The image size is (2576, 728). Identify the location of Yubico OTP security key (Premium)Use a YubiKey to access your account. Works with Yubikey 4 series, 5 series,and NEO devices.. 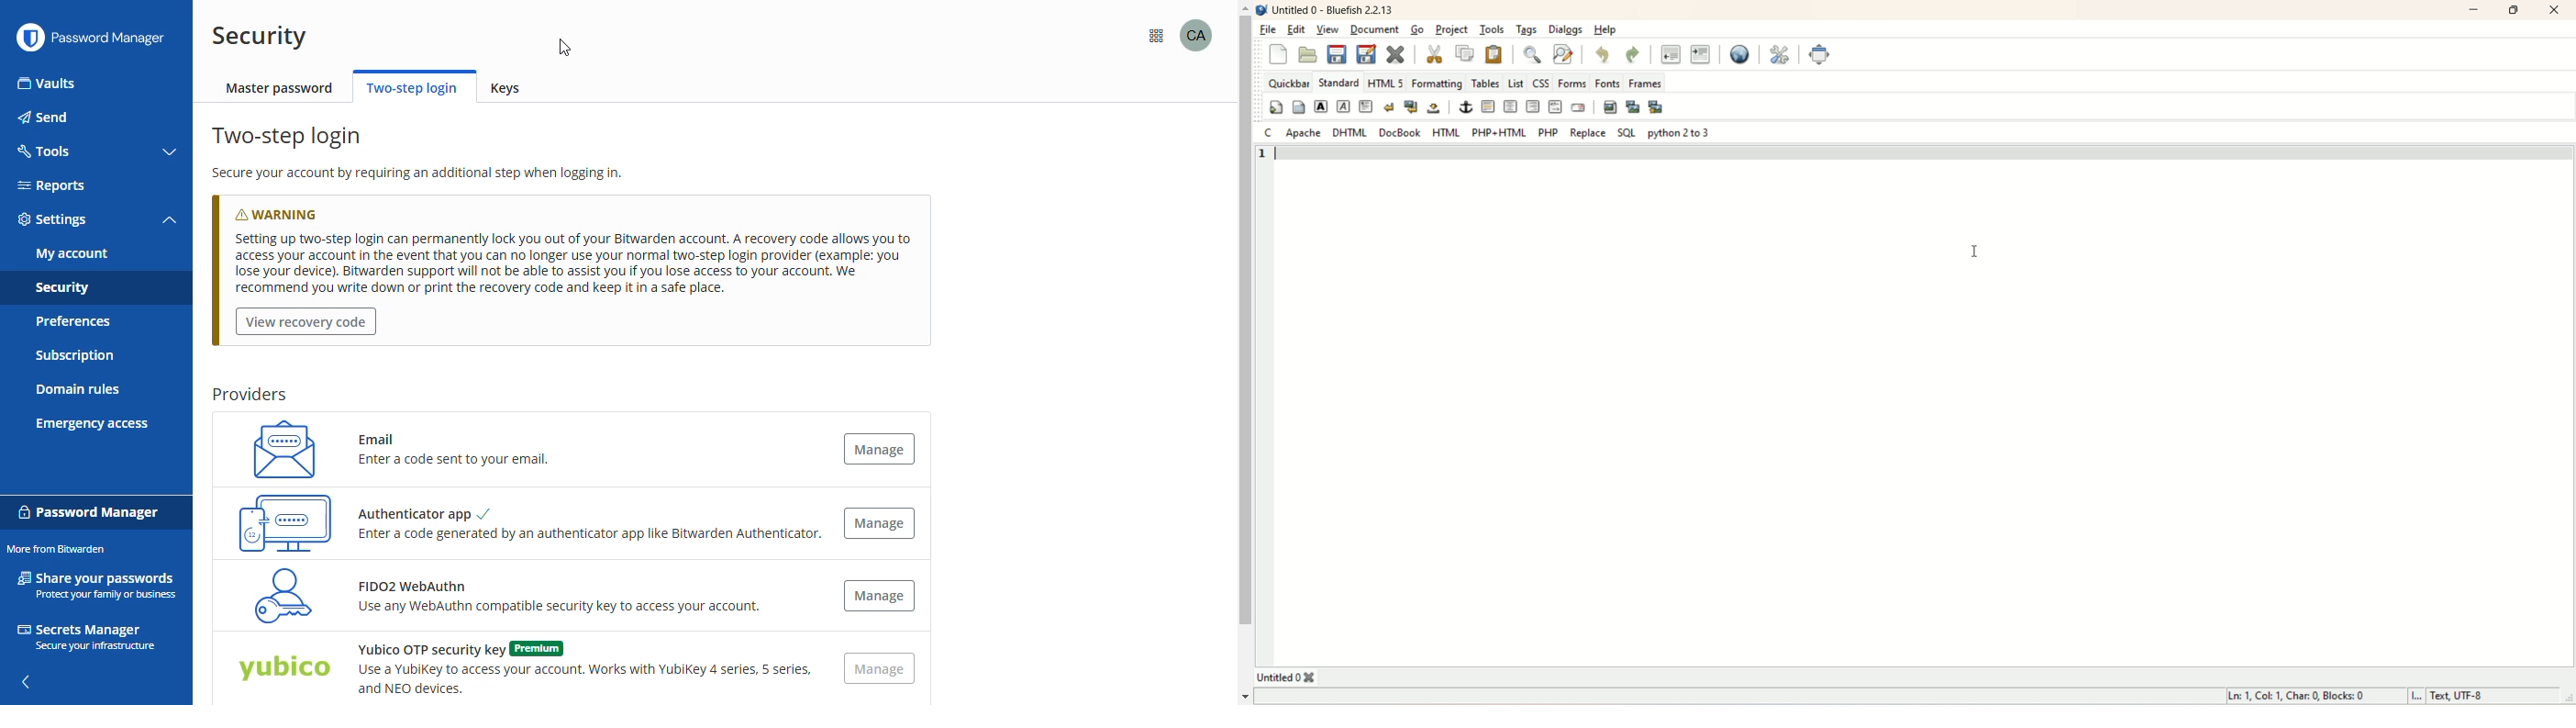
(582, 668).